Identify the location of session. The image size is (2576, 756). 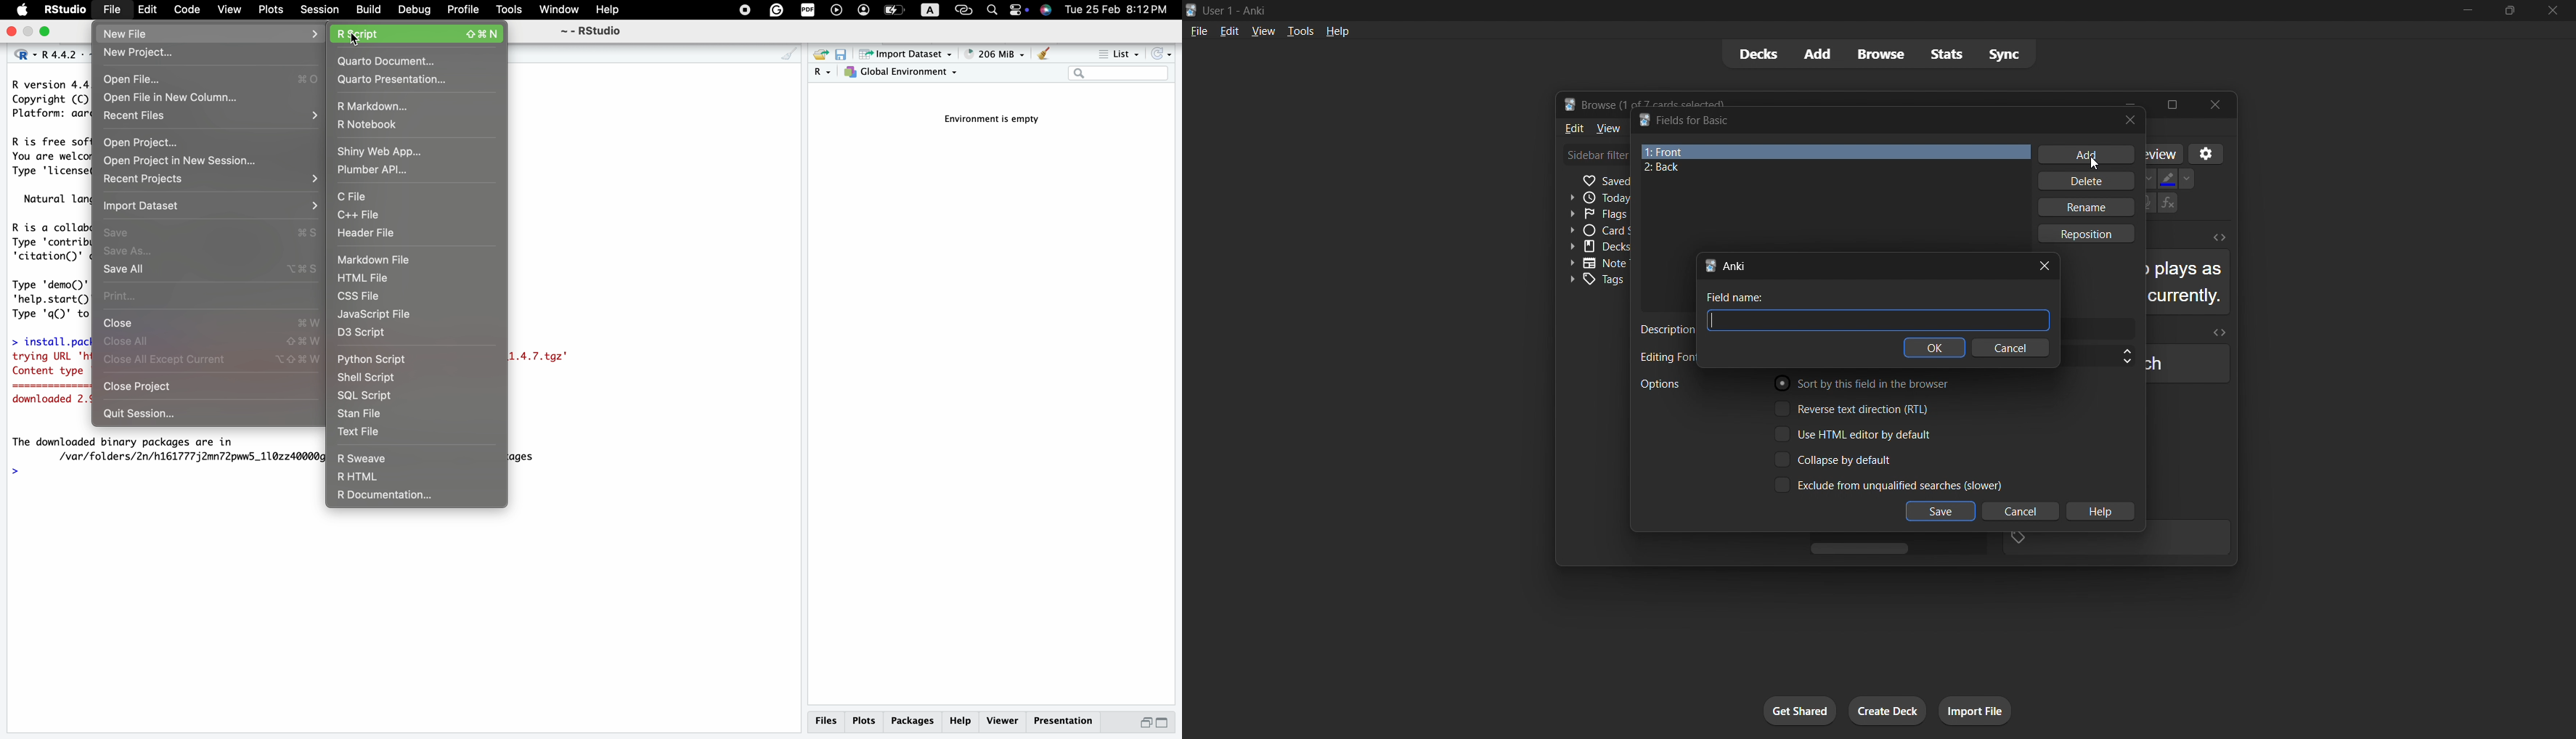
(320, 9).